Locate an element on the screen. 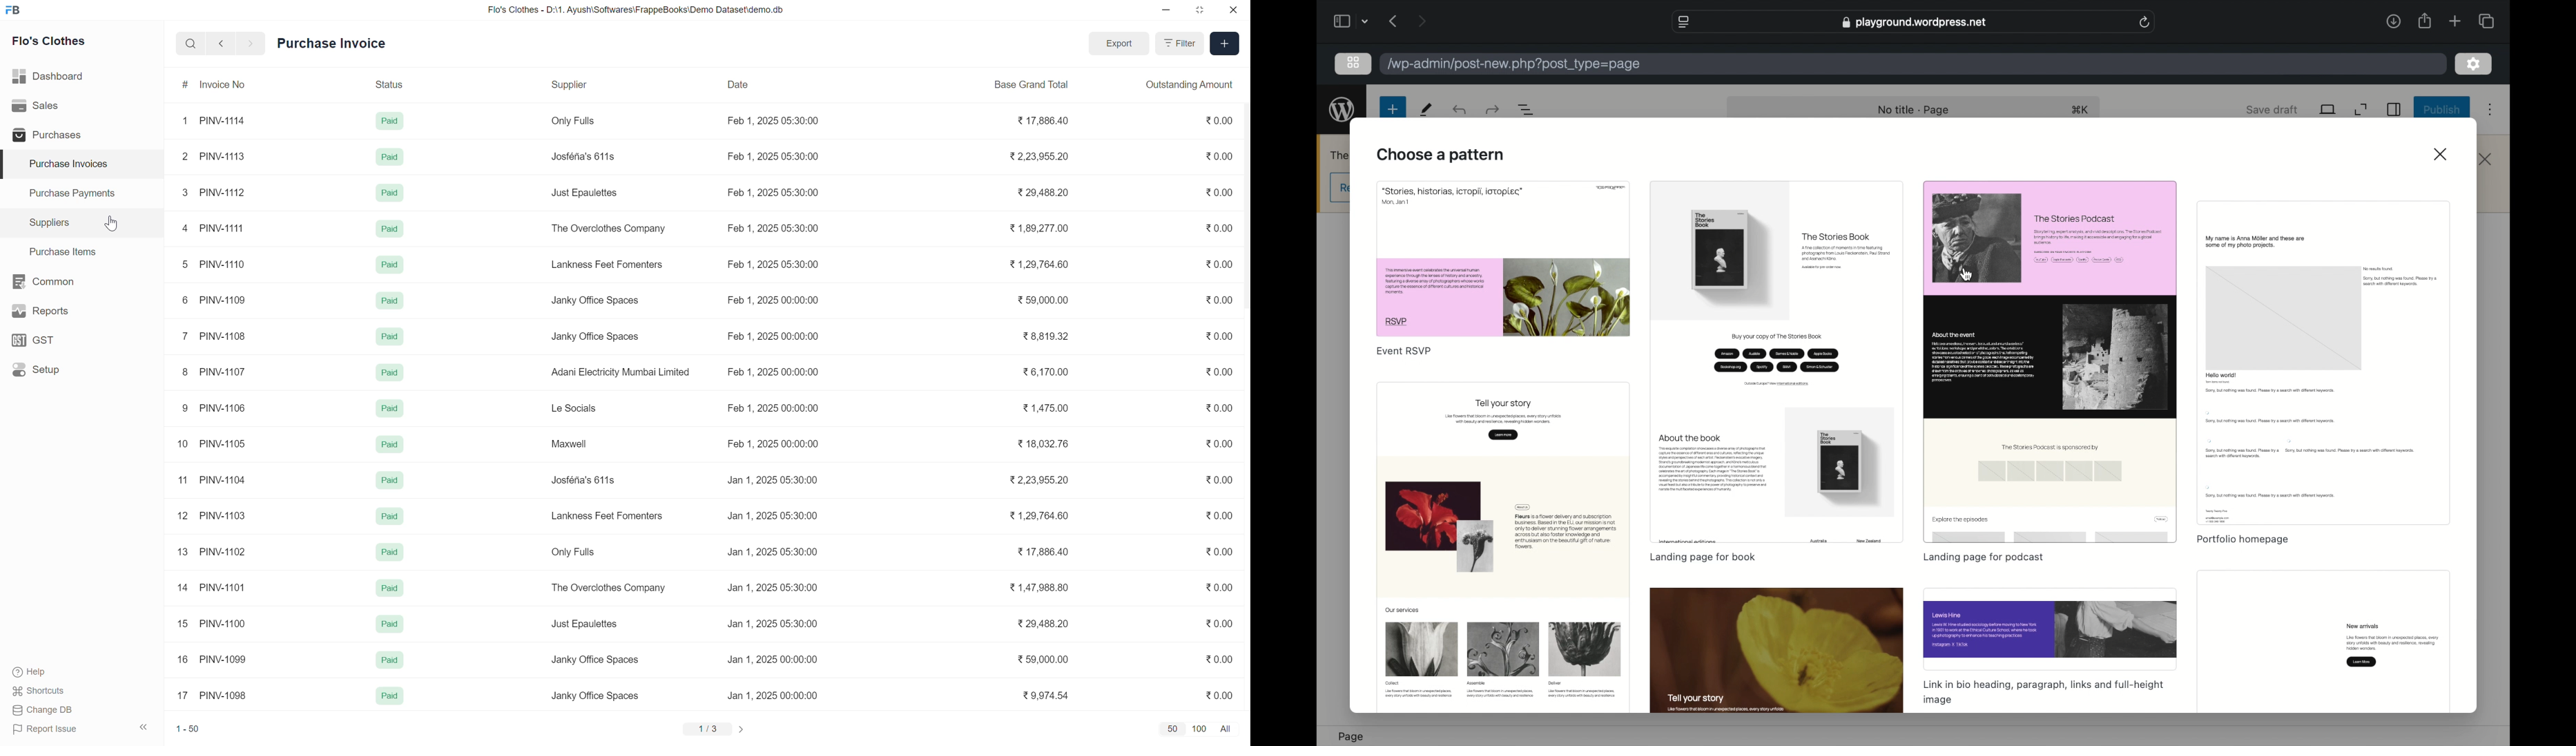  1,29,764.60 is located at coordinates (1039, 264).